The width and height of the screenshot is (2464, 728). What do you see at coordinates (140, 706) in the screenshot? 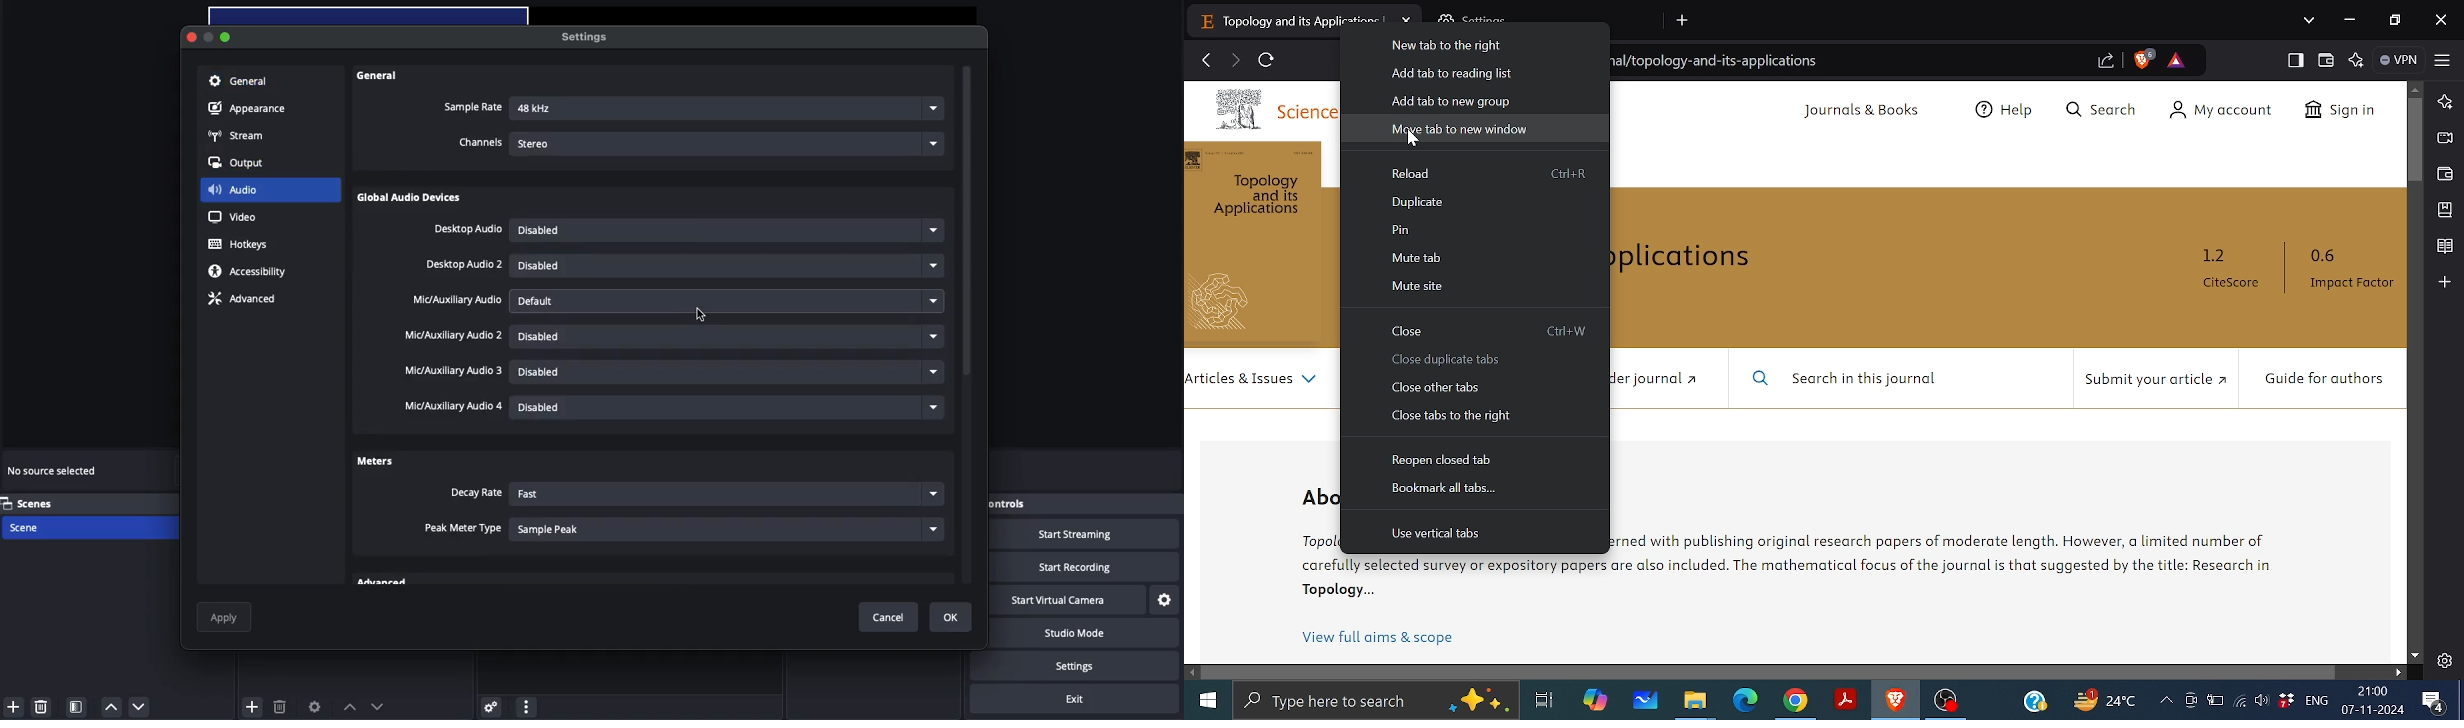
I see `Down` at bounding box center [140, 706].